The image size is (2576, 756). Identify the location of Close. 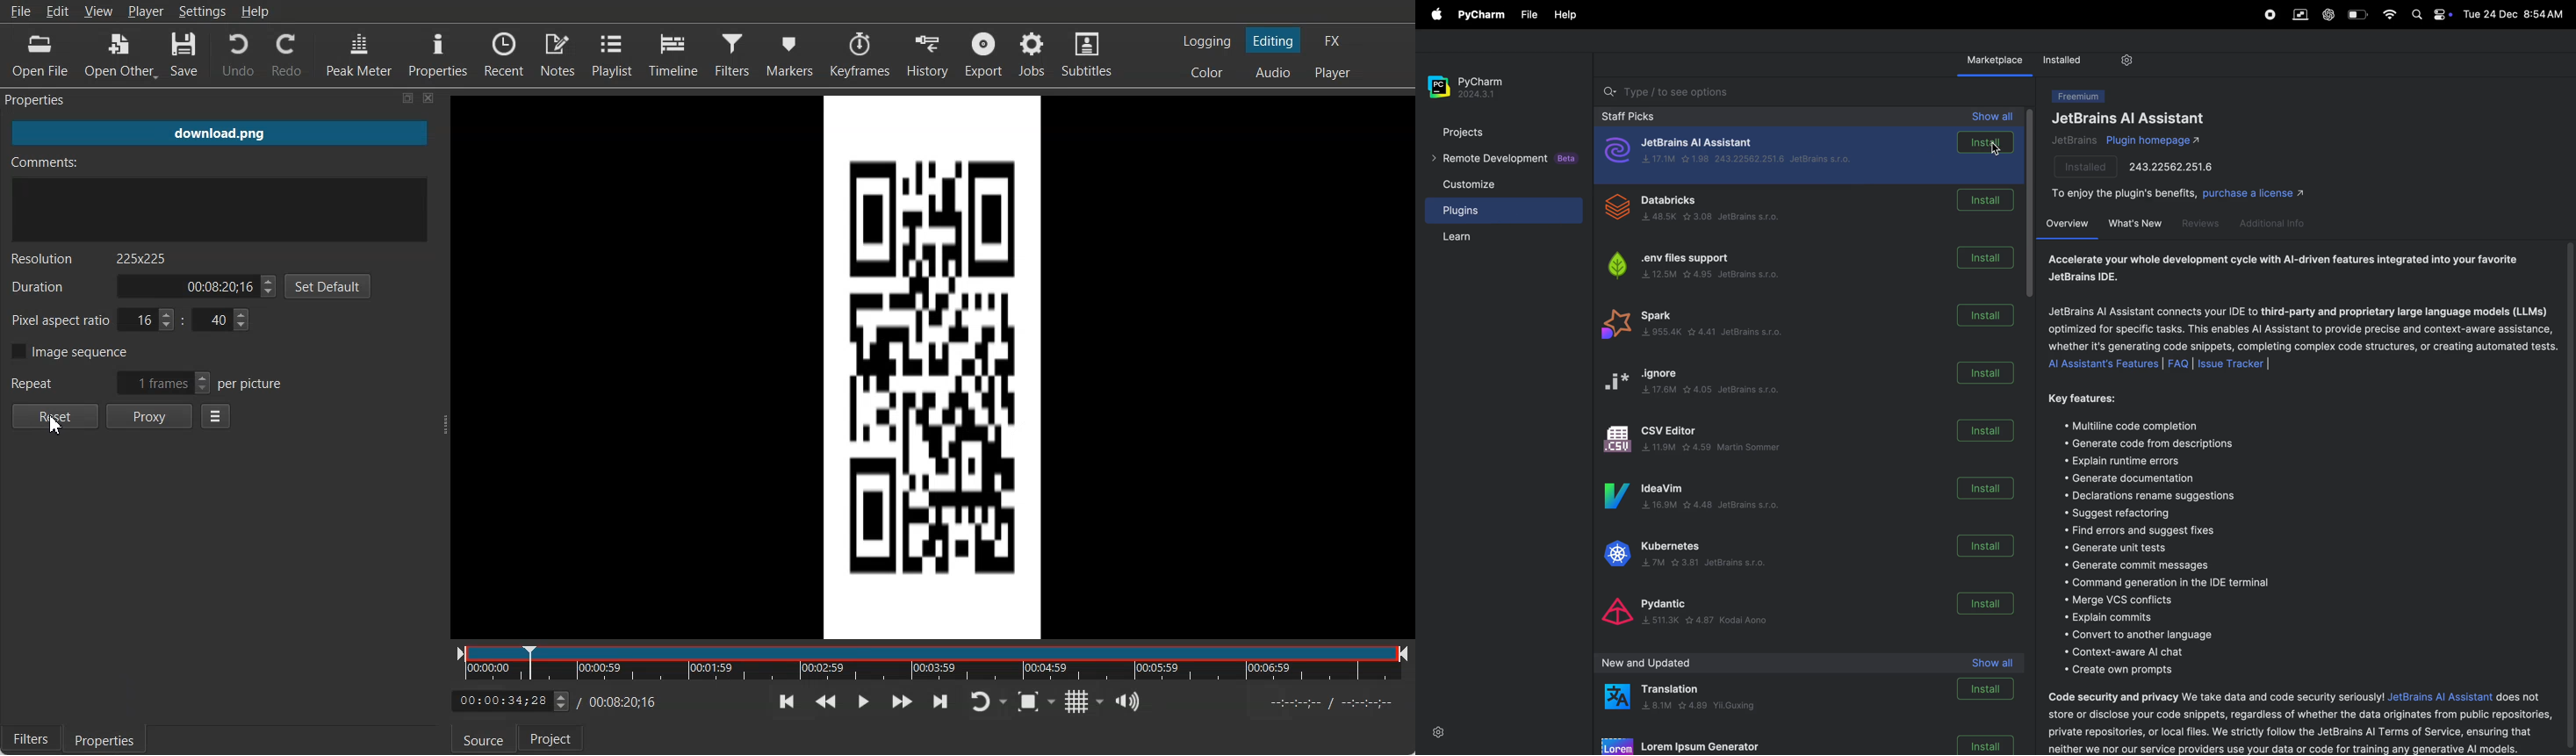
(429, 98).